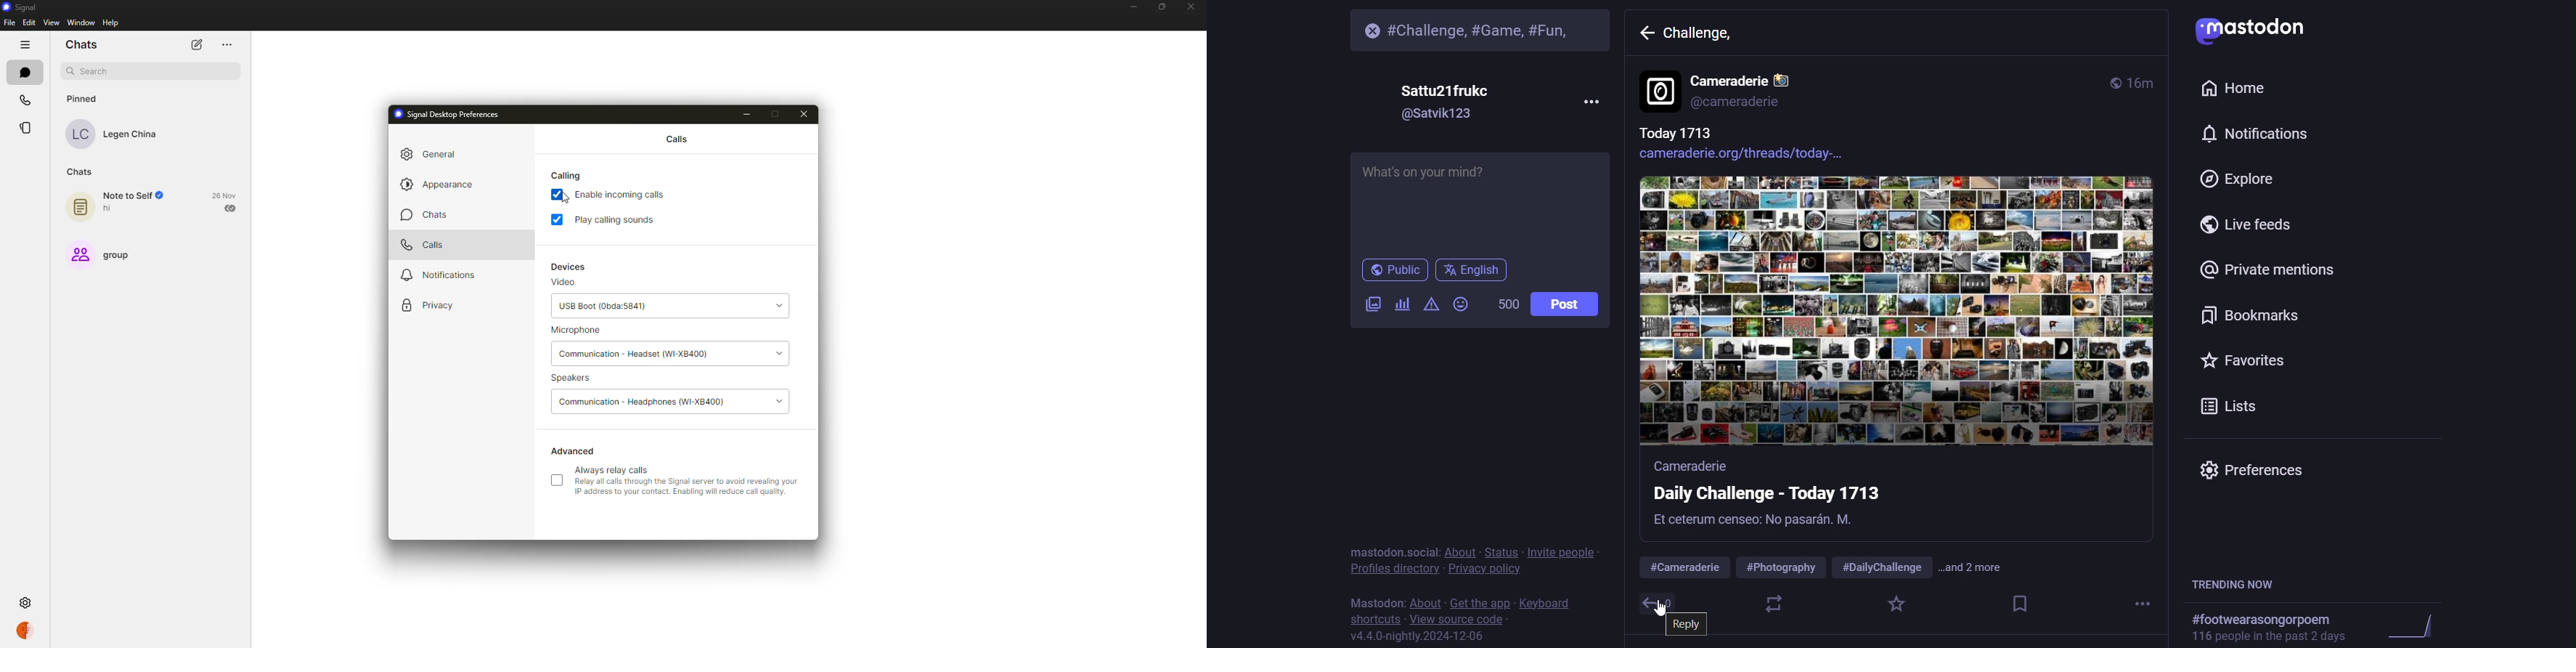 This screenshot has width=2576, height=672. What do you see at coordinates (568, 176) in the screenshot?
I see `calling` at bounding box center [568, 176].